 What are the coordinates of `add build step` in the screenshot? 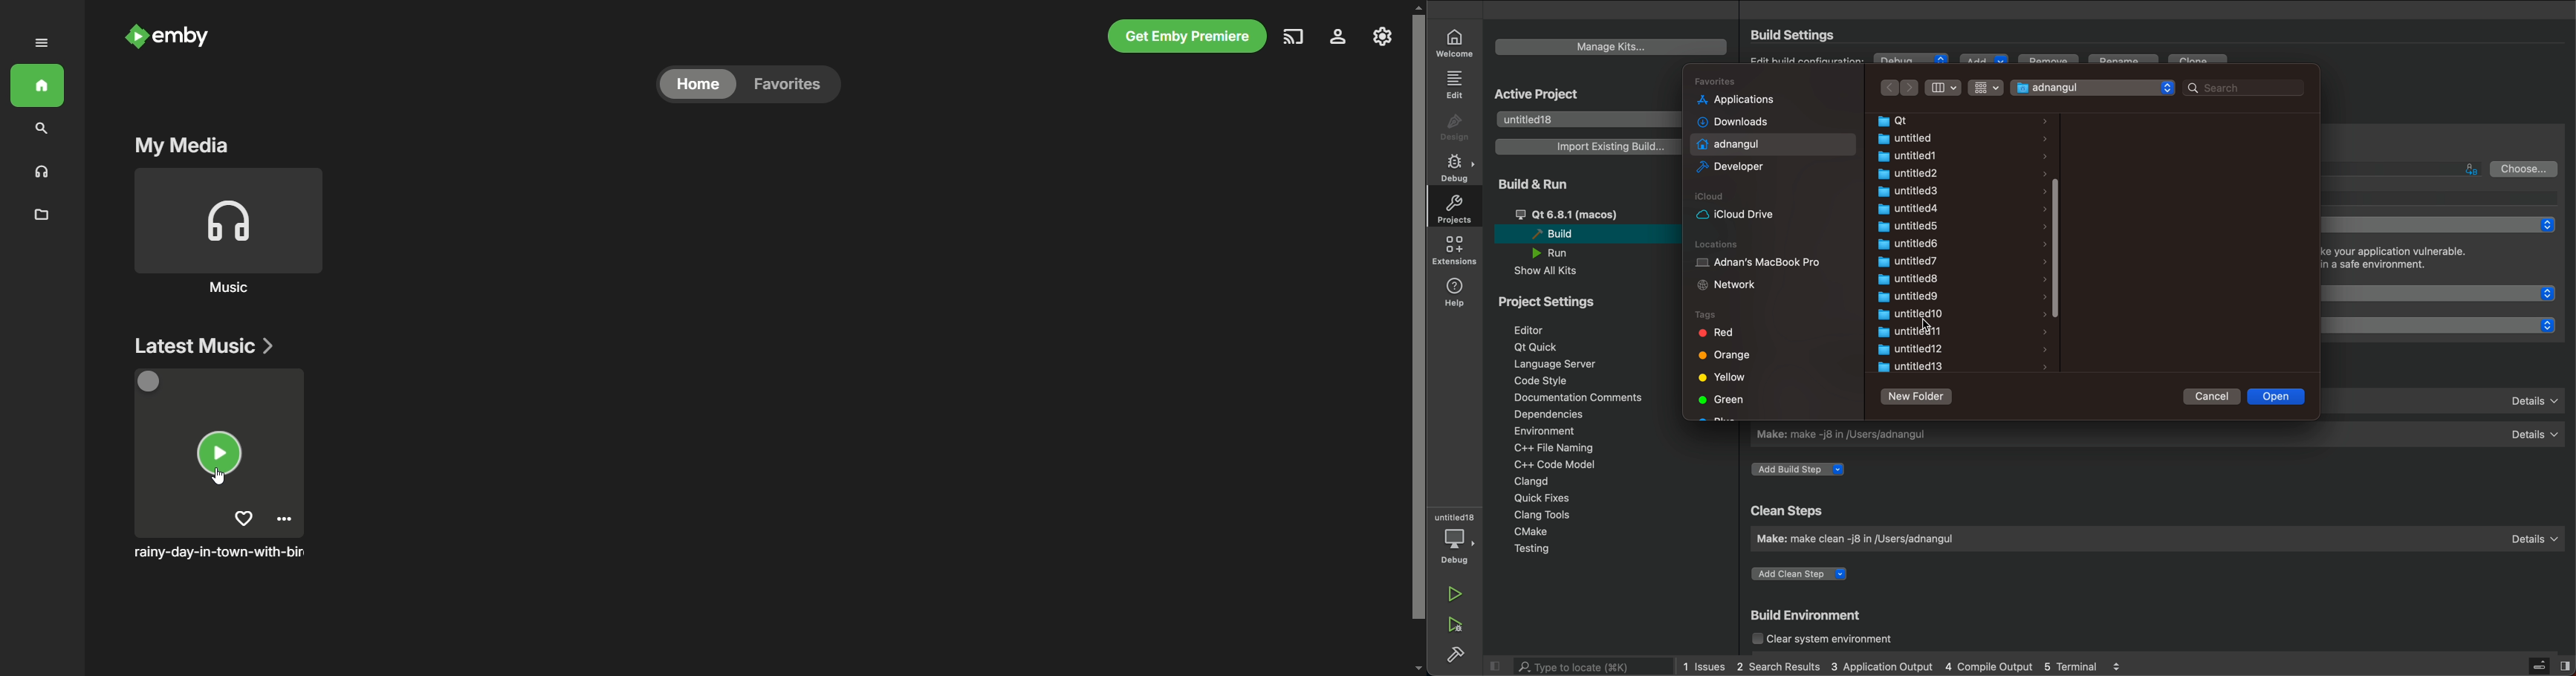 It's located at (1803, 471).